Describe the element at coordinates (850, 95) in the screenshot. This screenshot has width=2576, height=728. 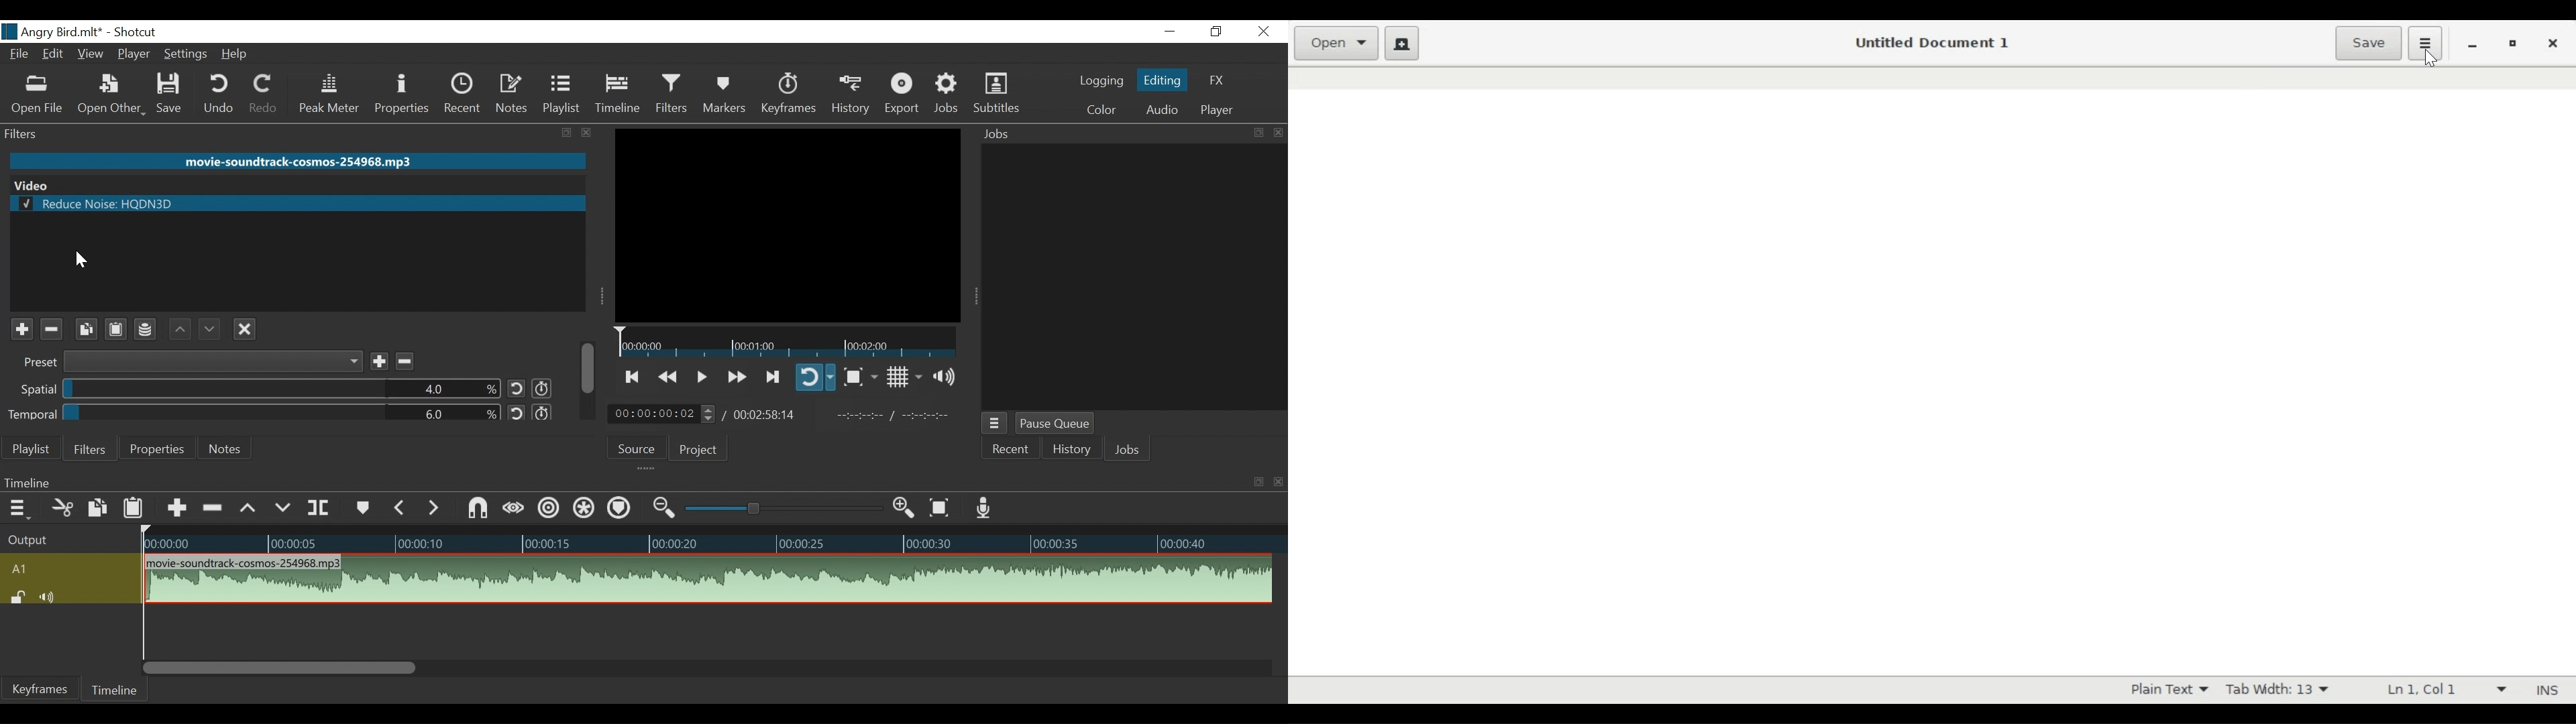
I see `History` at that location.